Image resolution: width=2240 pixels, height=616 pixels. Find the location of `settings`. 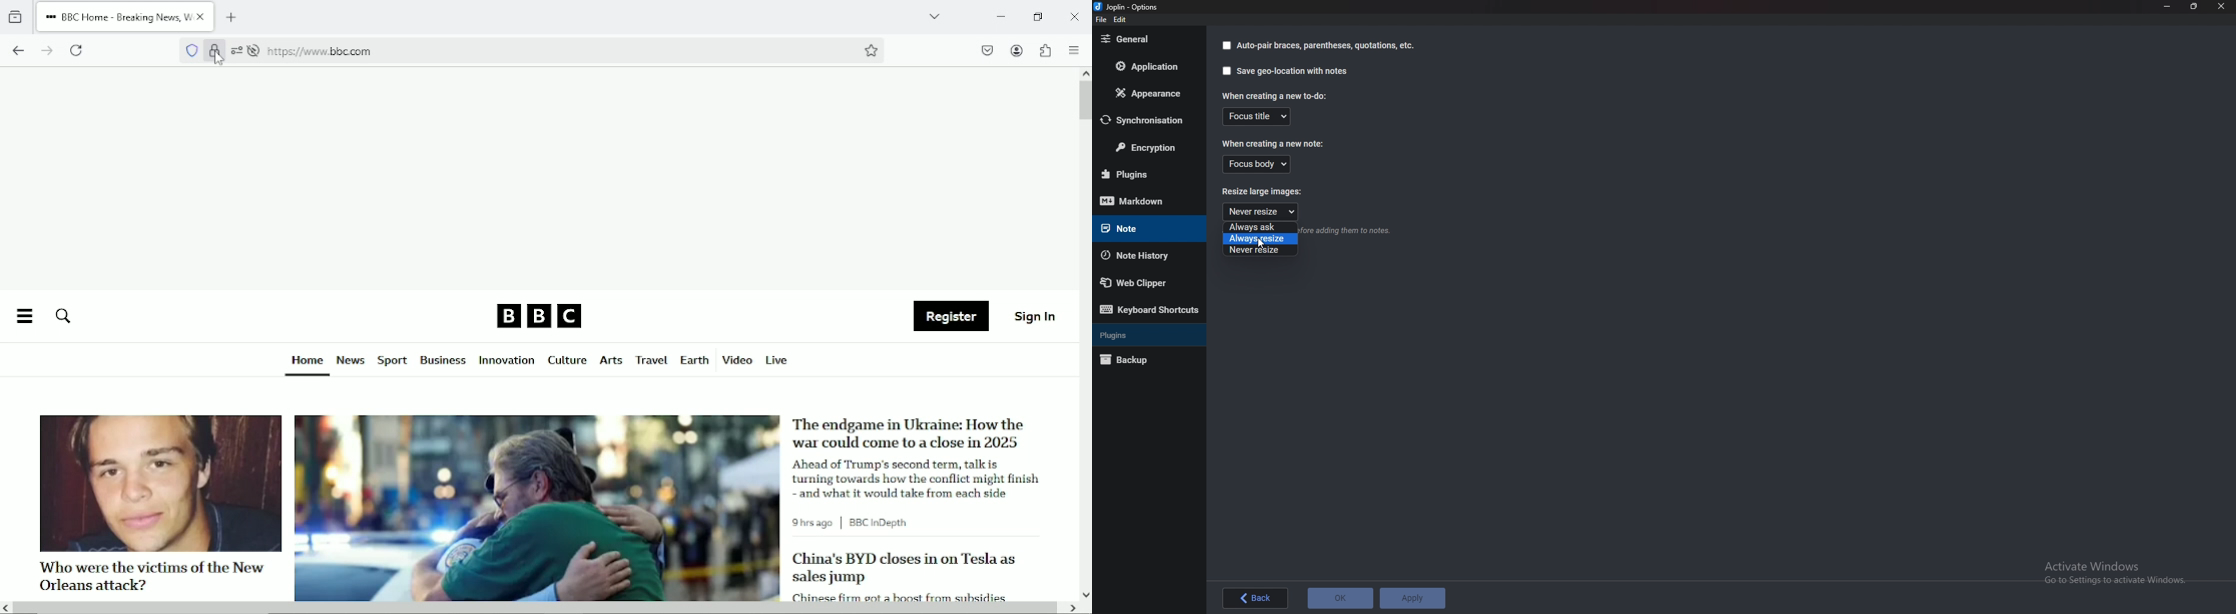

settings is located at coordinates (236, 52).